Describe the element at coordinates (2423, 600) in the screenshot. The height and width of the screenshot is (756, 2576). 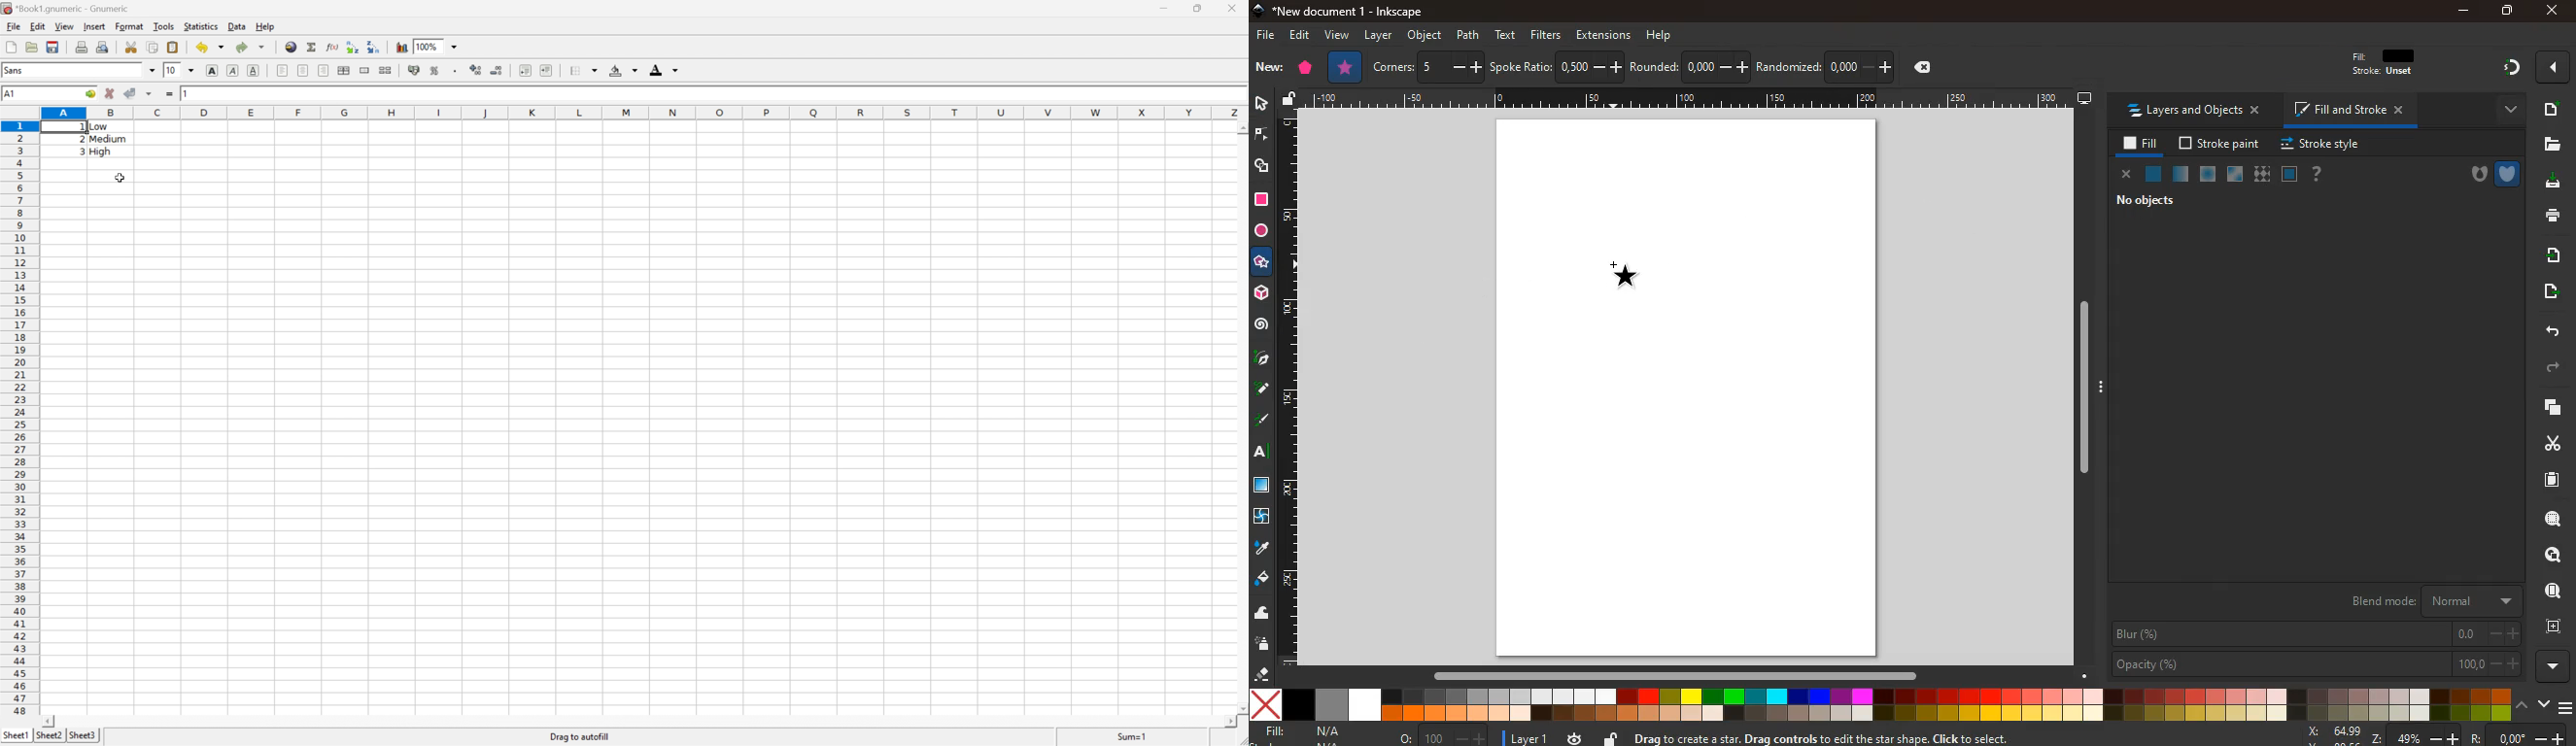
I see `blend mode` at that location.